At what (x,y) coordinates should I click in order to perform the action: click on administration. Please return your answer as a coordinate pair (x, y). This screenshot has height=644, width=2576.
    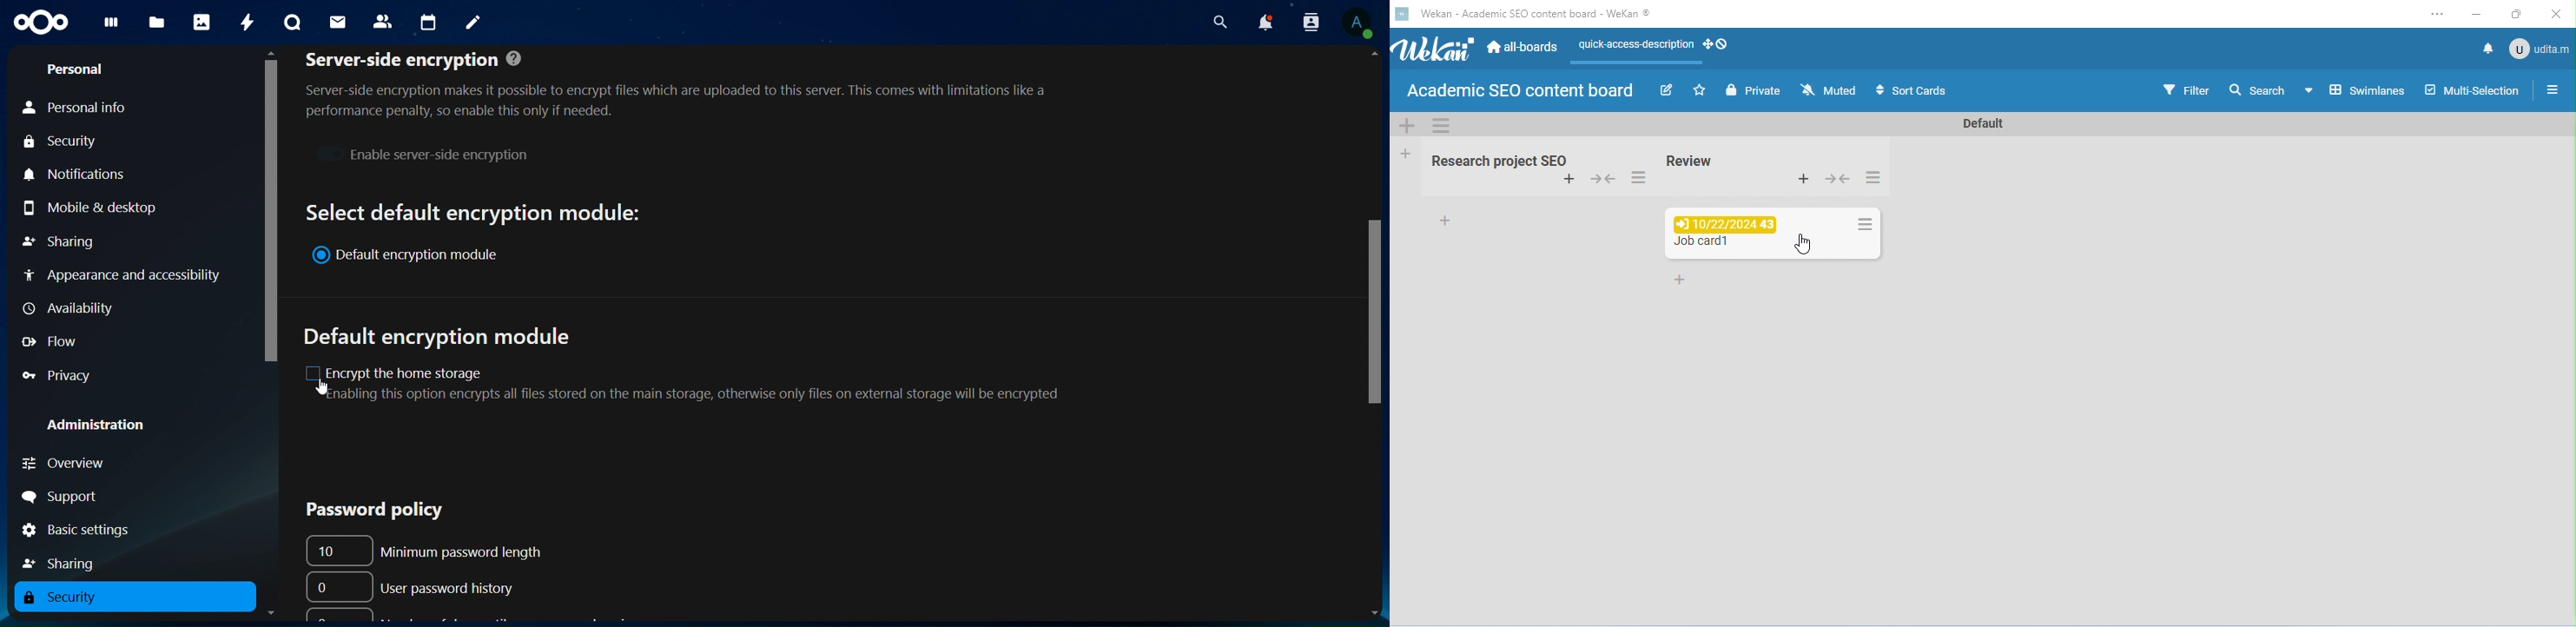
    Looking at the image, I should click on (107, 426).